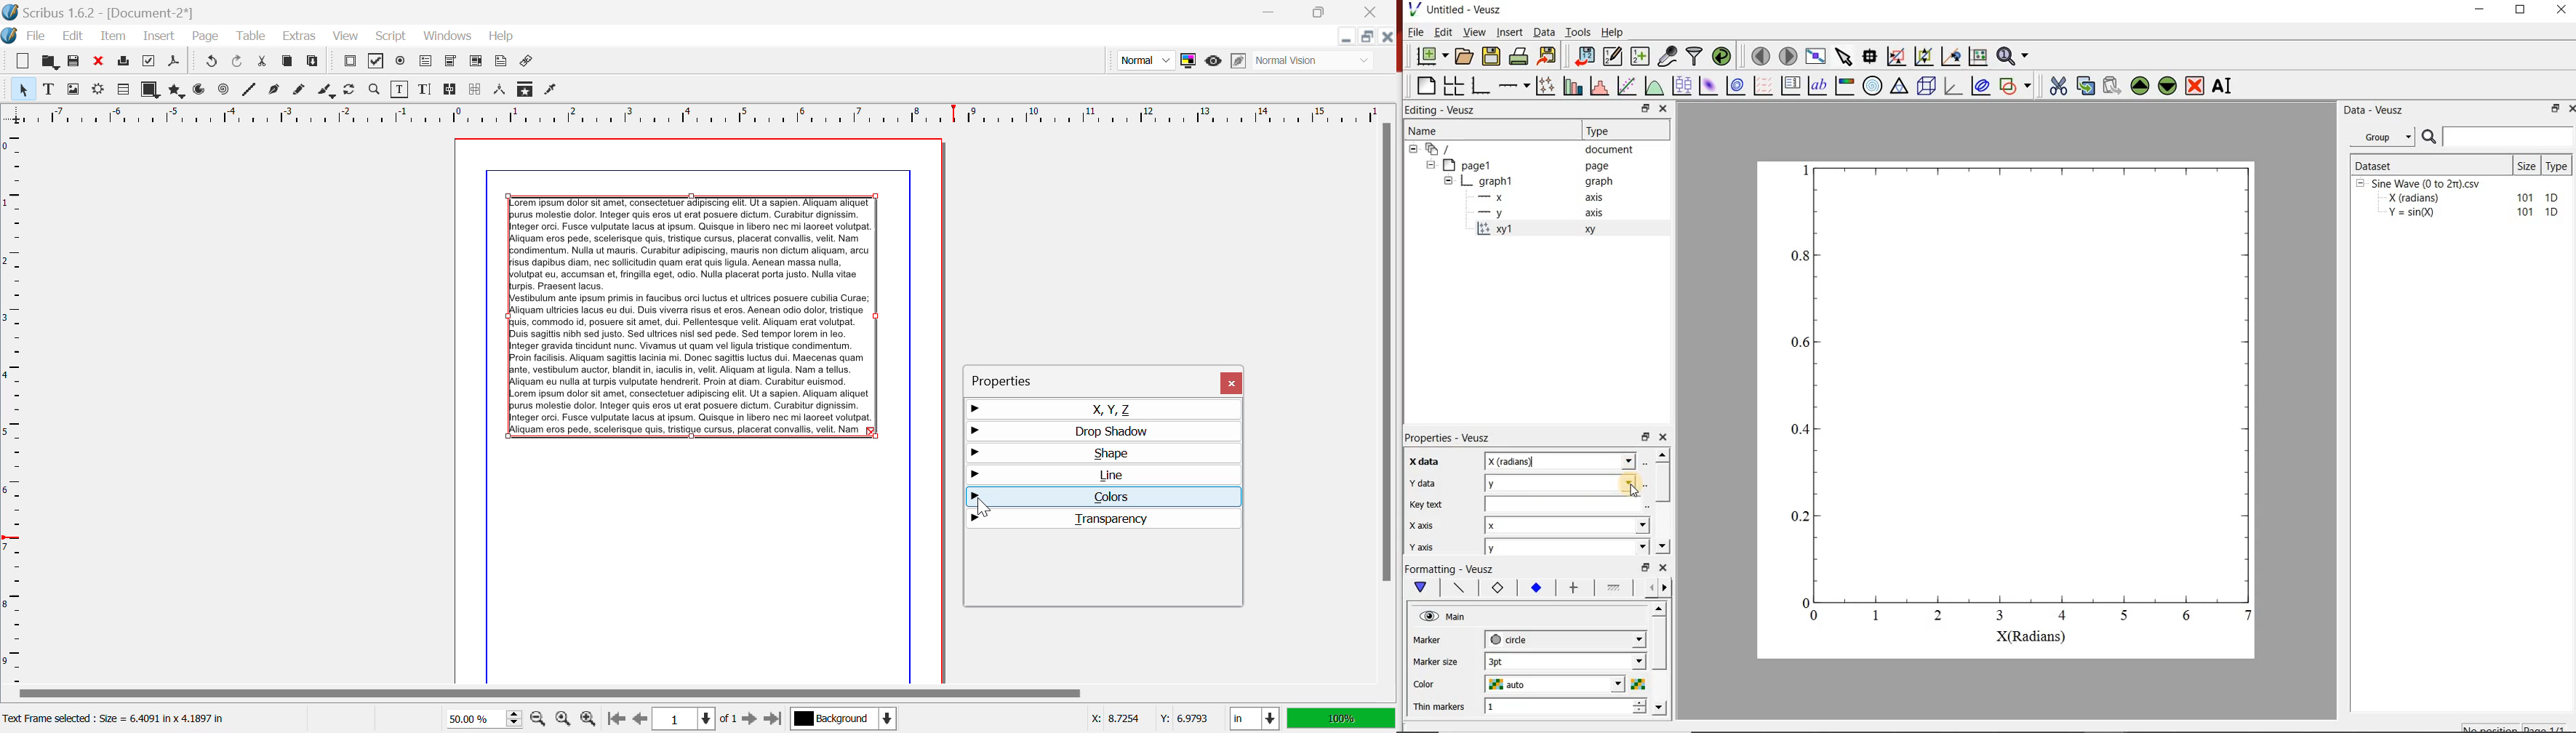 This screenshot has height=756, width=2576. What do you see at coordinates (1565, 660) in the screenshot?
I see `3 pt` at bounding box center [1565, 660].